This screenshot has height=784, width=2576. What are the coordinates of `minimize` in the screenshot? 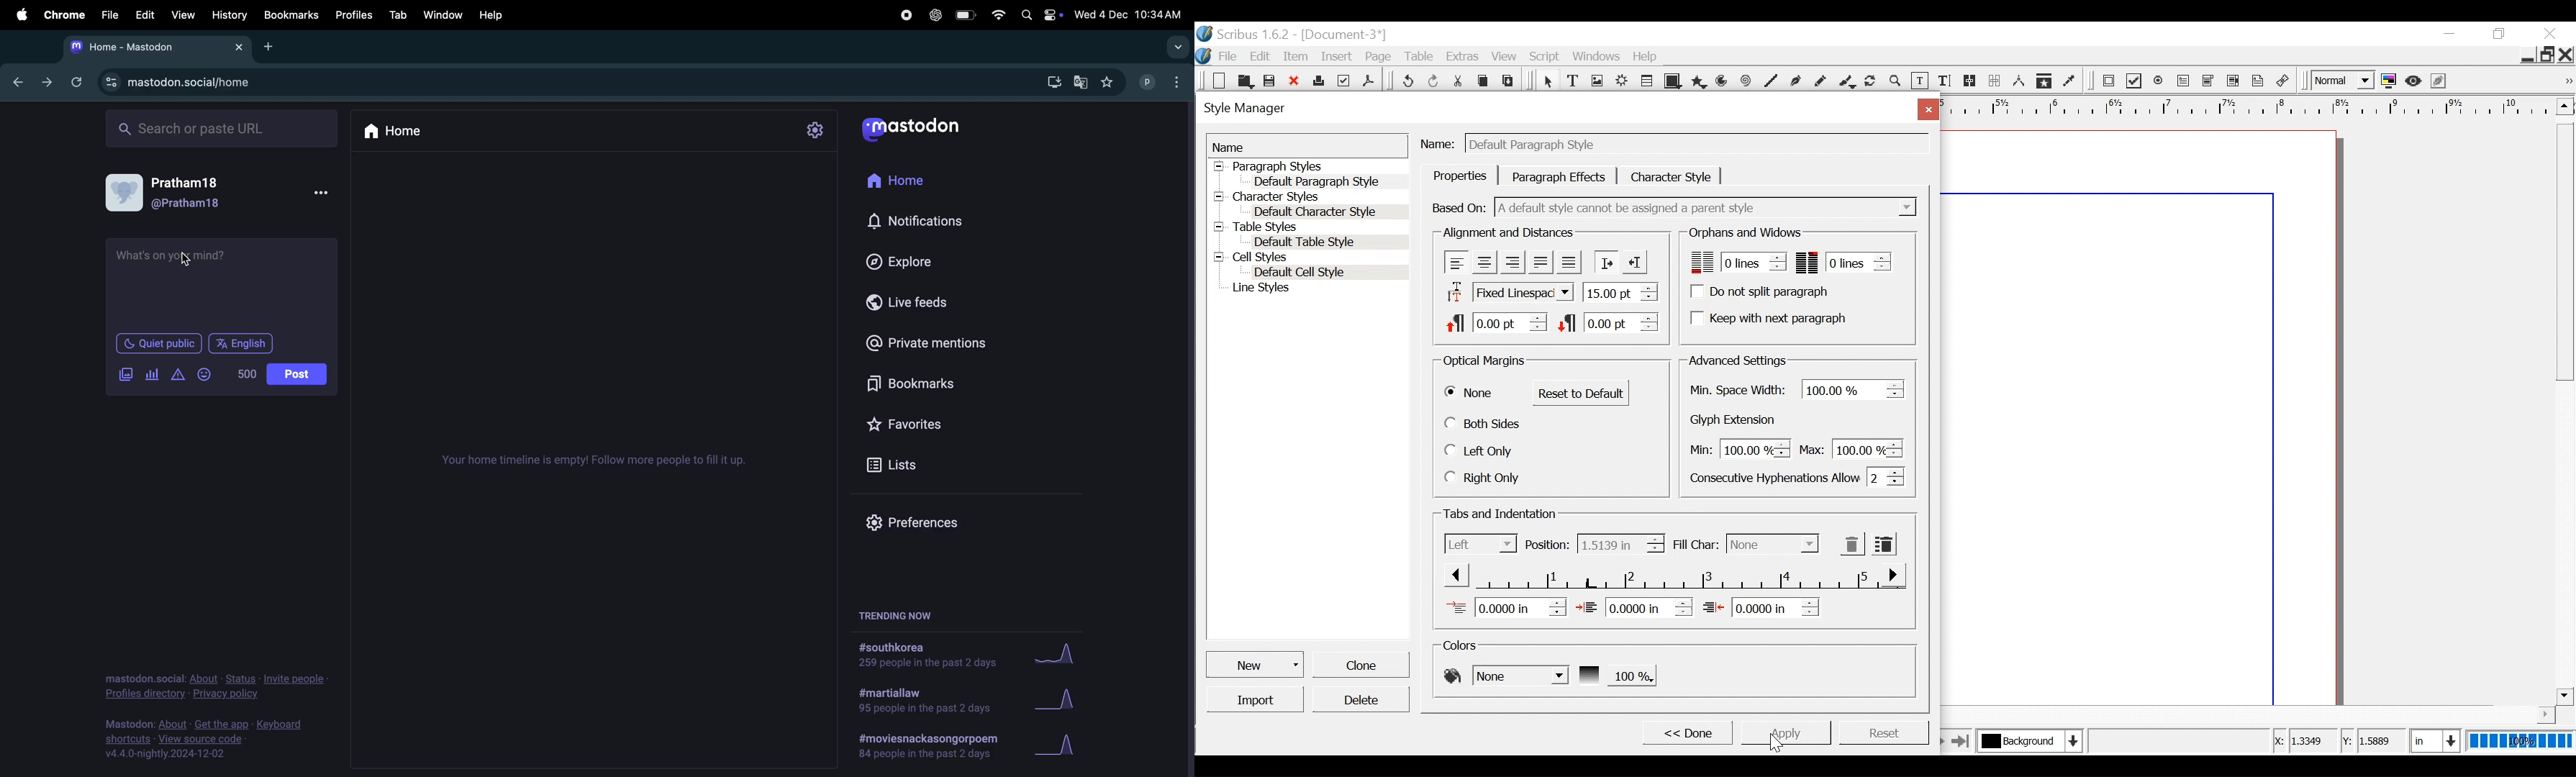 It's located at (2449, 33).